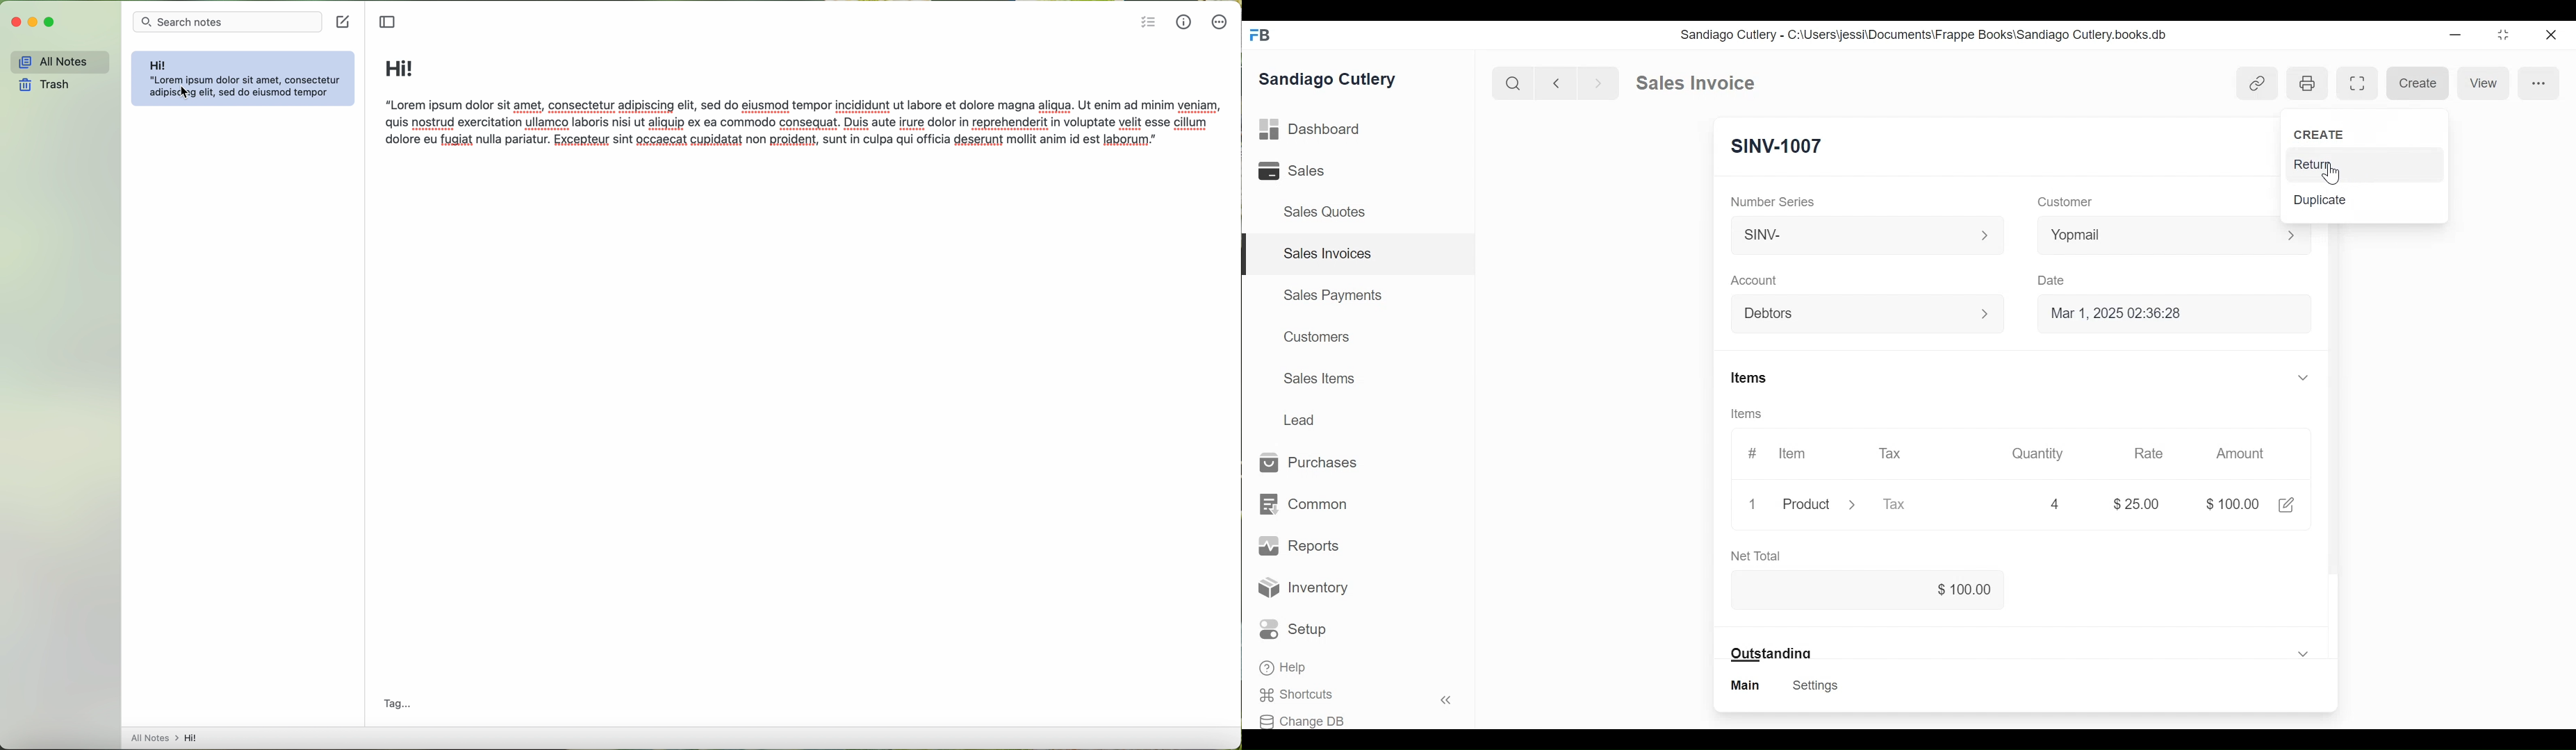 Image resolution: width=2576 pixels, height=756 pixels. Describe the element at coordinates (2037, 454) in the screenshot. I see `Quantity` at that location.